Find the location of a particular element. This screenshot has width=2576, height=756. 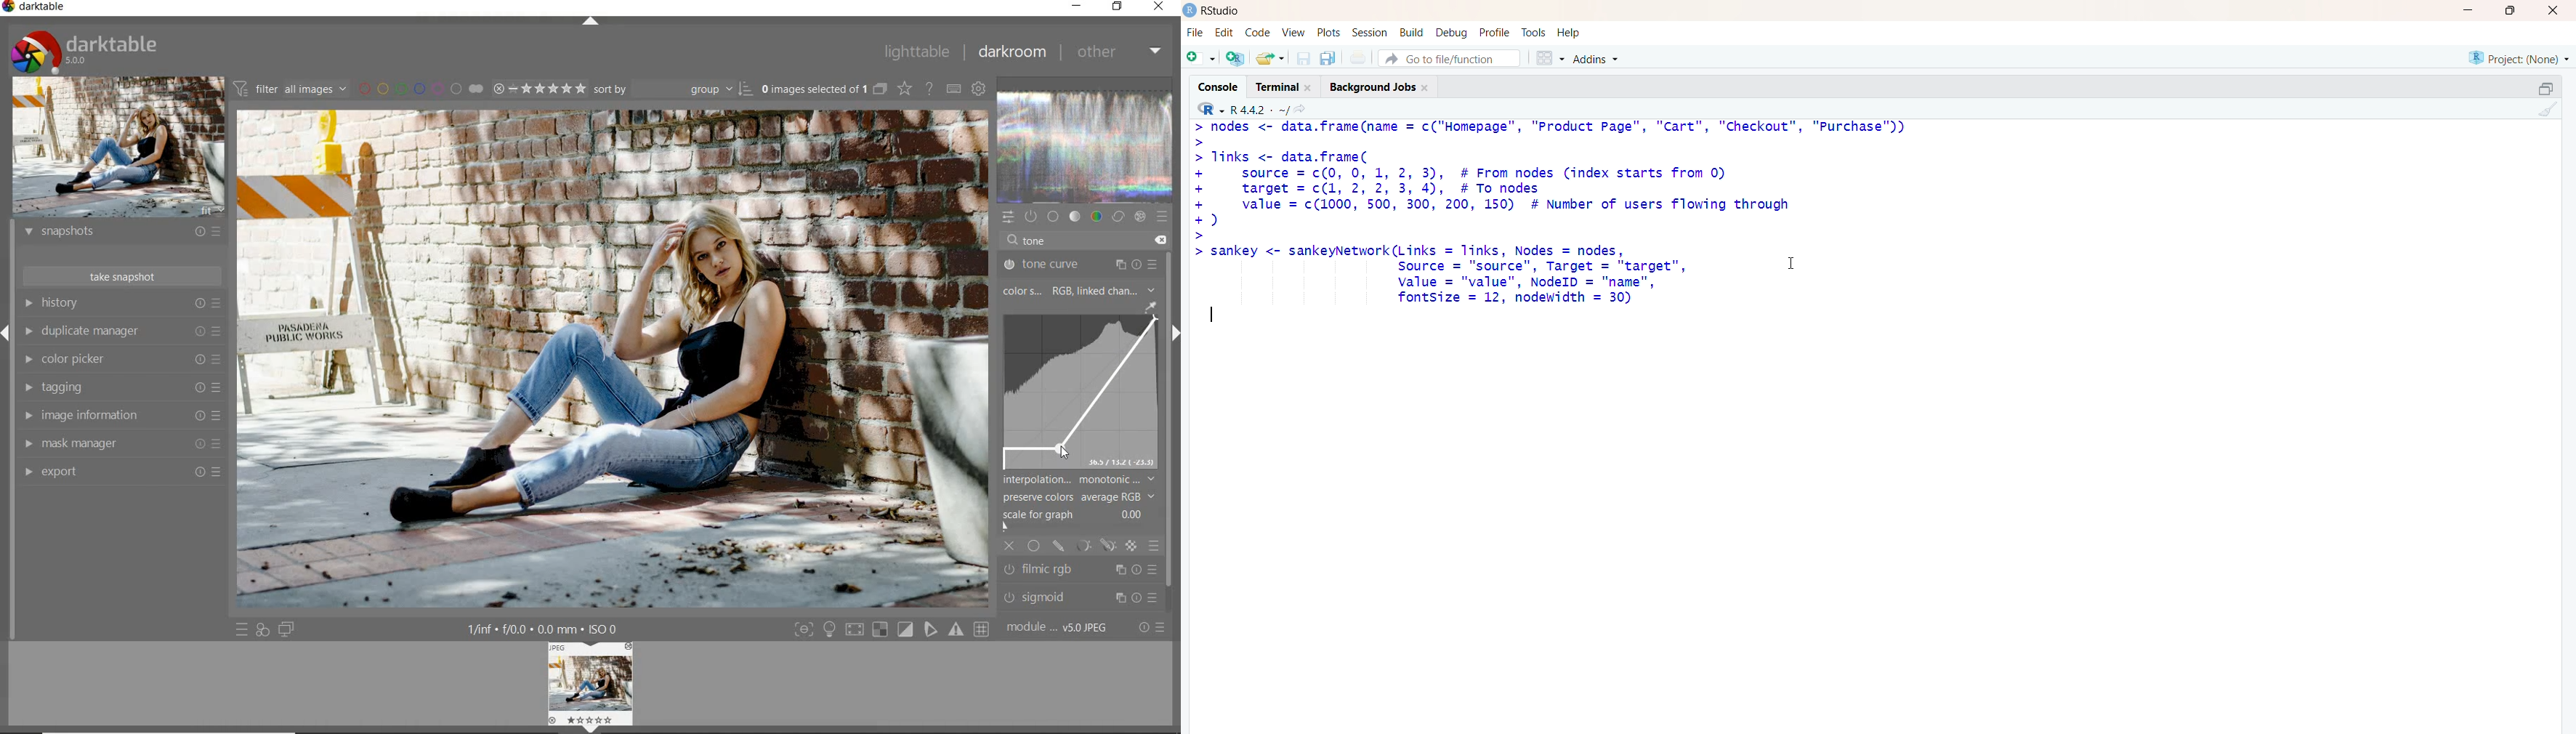

color is located at coordinates (1095, 217).